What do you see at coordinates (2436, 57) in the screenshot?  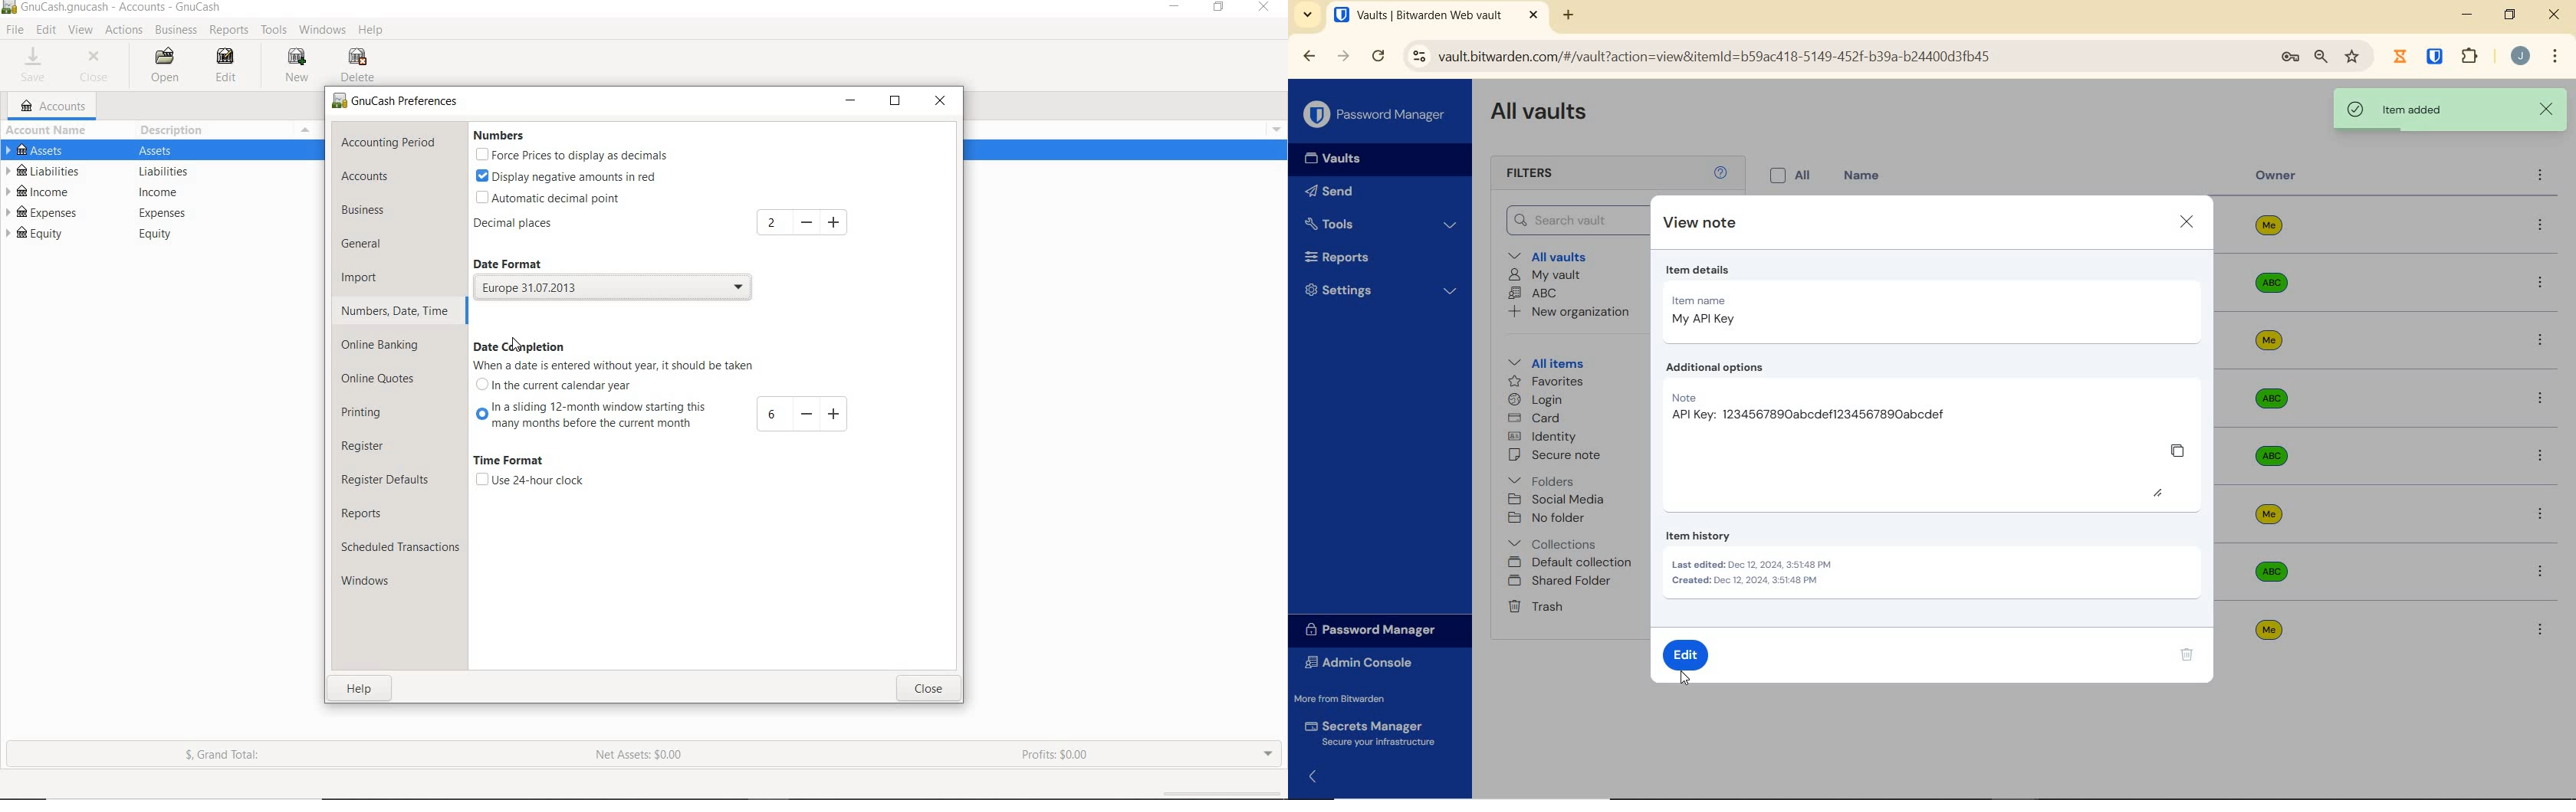 I see `BITWARDEN` at bounding box center [2436, 57].